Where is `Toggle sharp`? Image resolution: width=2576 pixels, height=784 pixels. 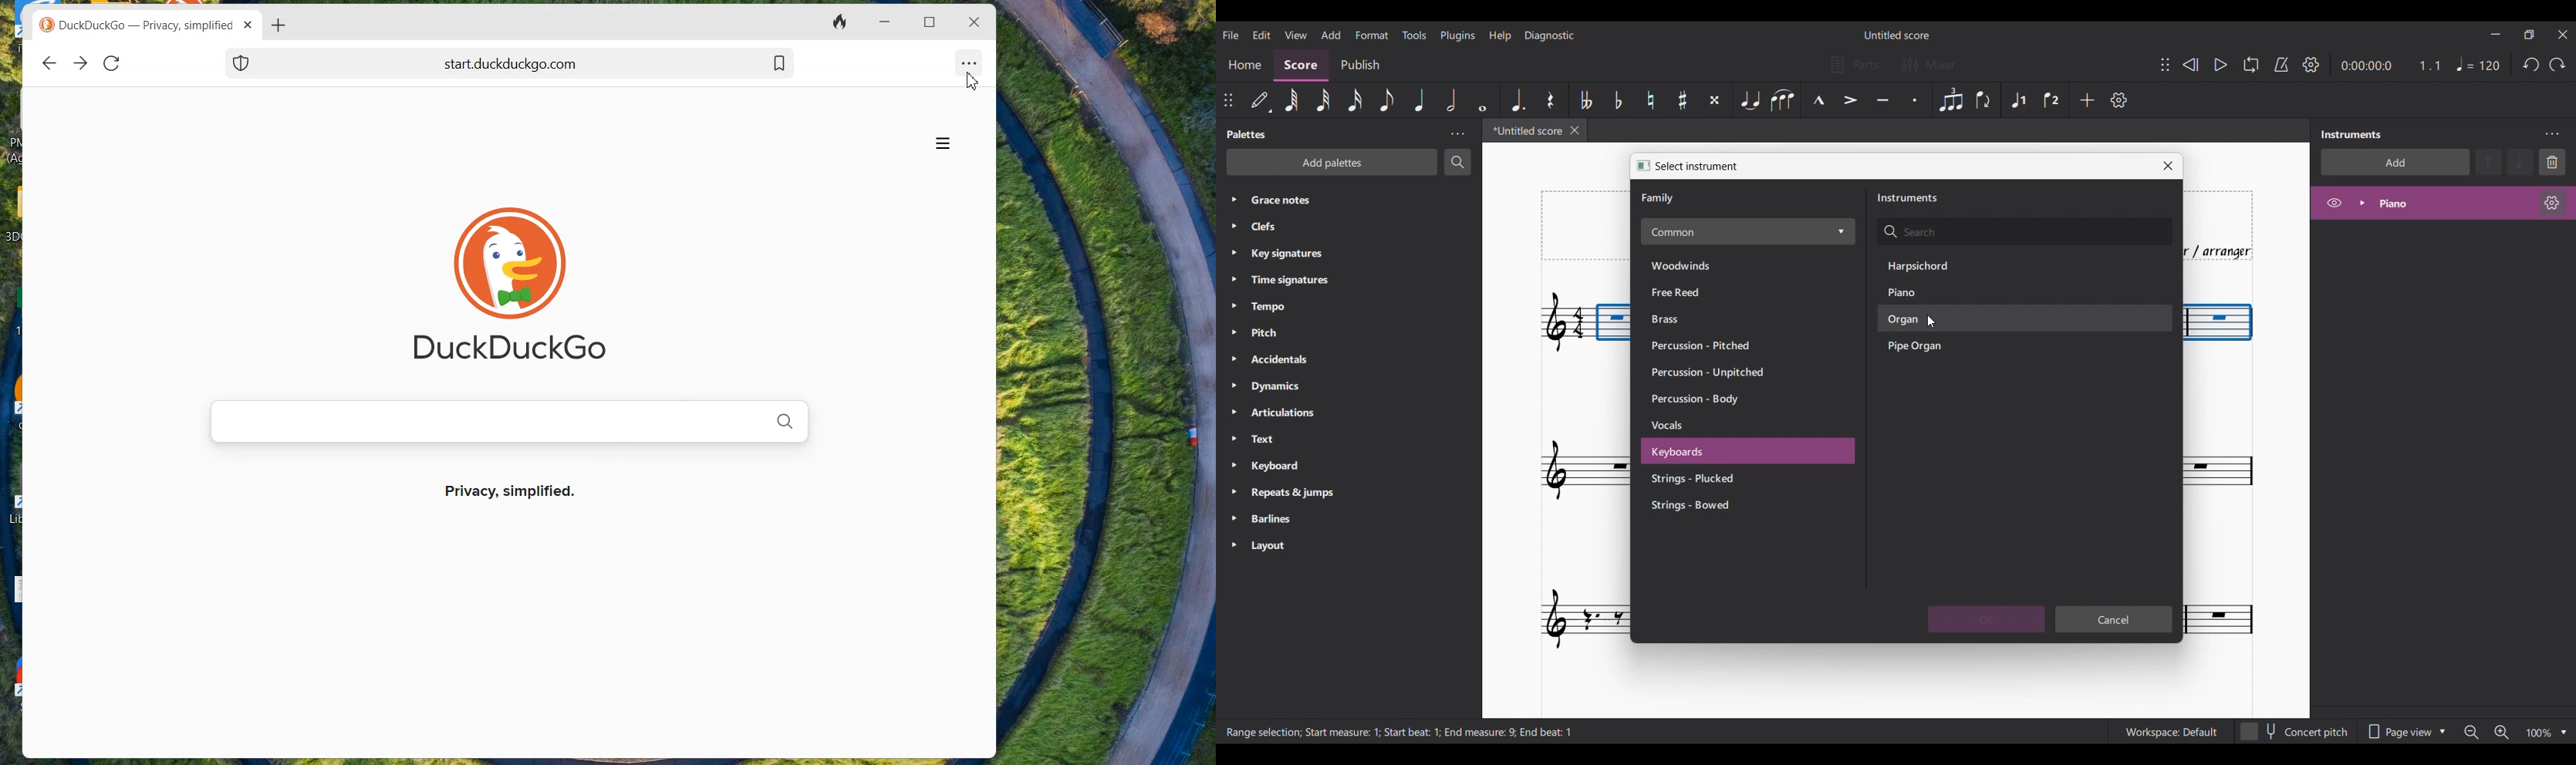 Toggle sharp is located at coordinates (1683, 99).